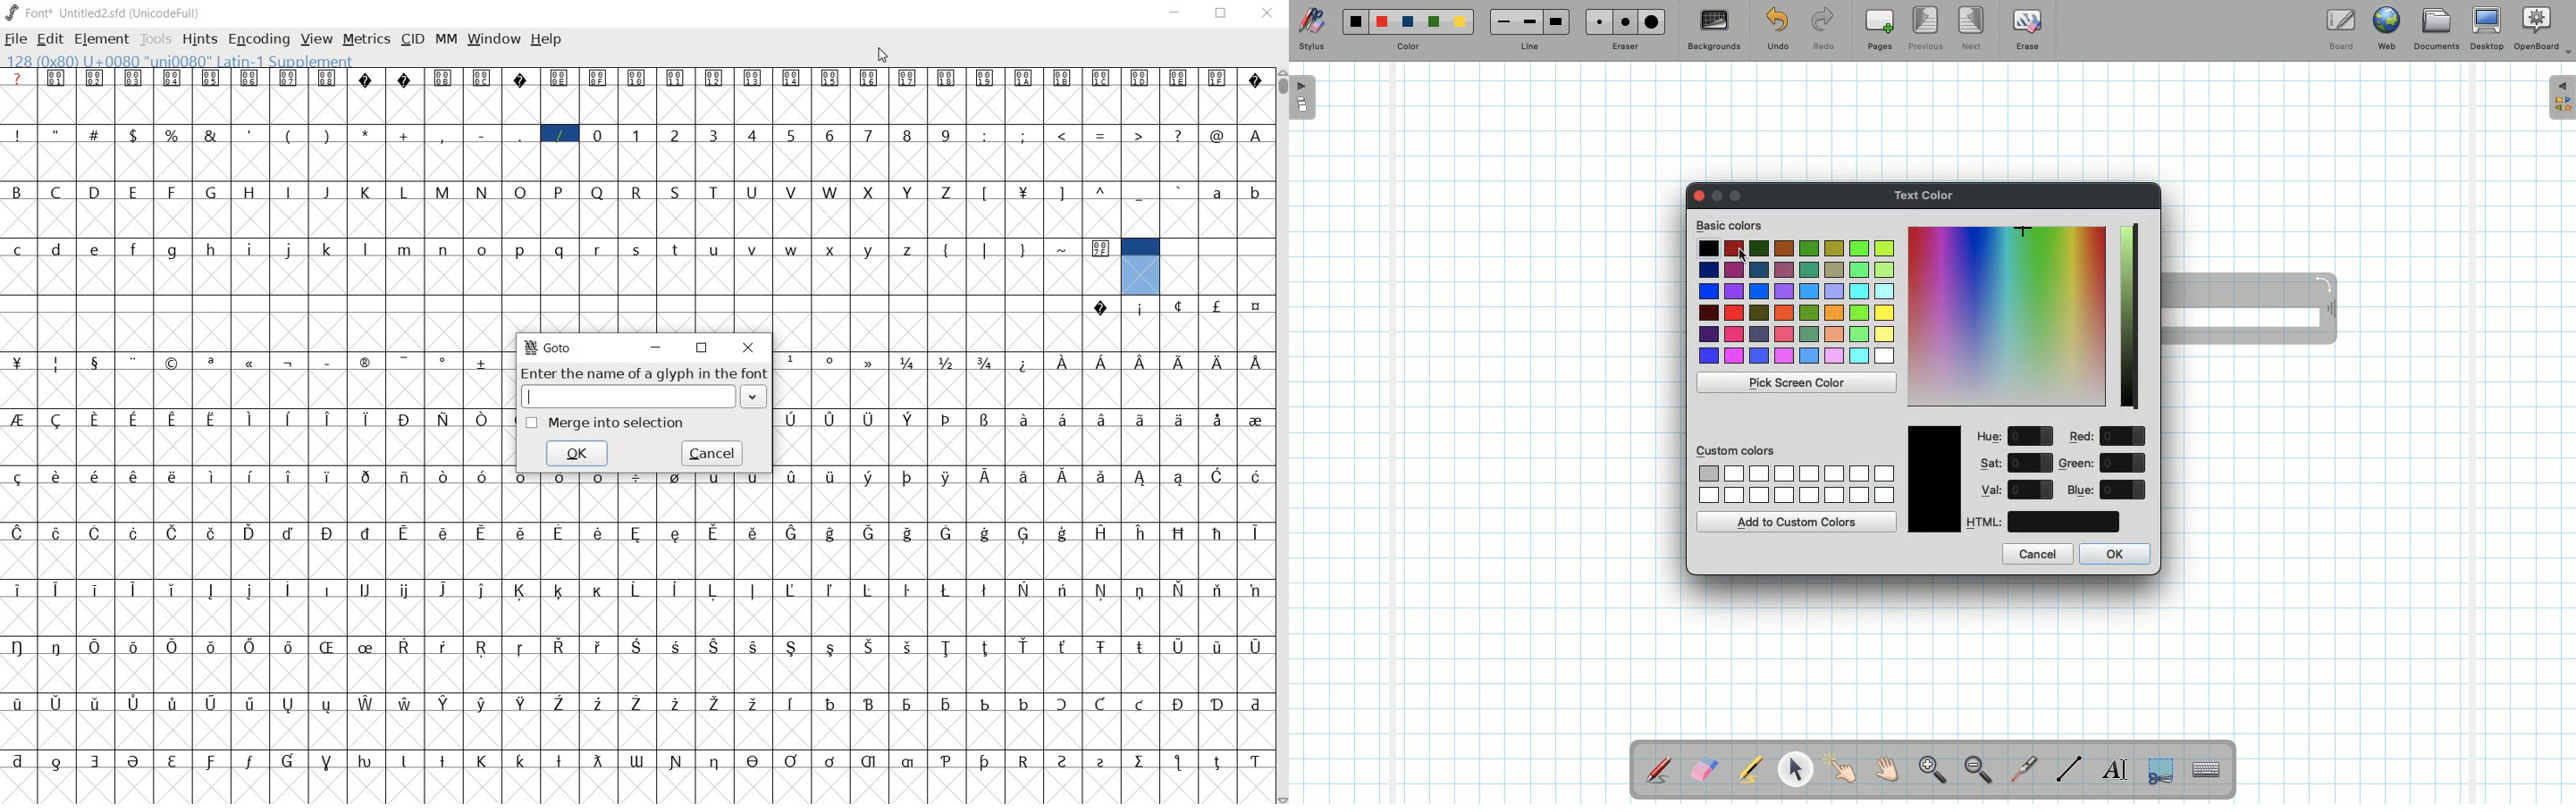 The height and width of the screenshot is (812, 2576). What do you see at coordinates (561, 704) in the screenshot?
I see `Symbol` at bounding box center [561, 704].